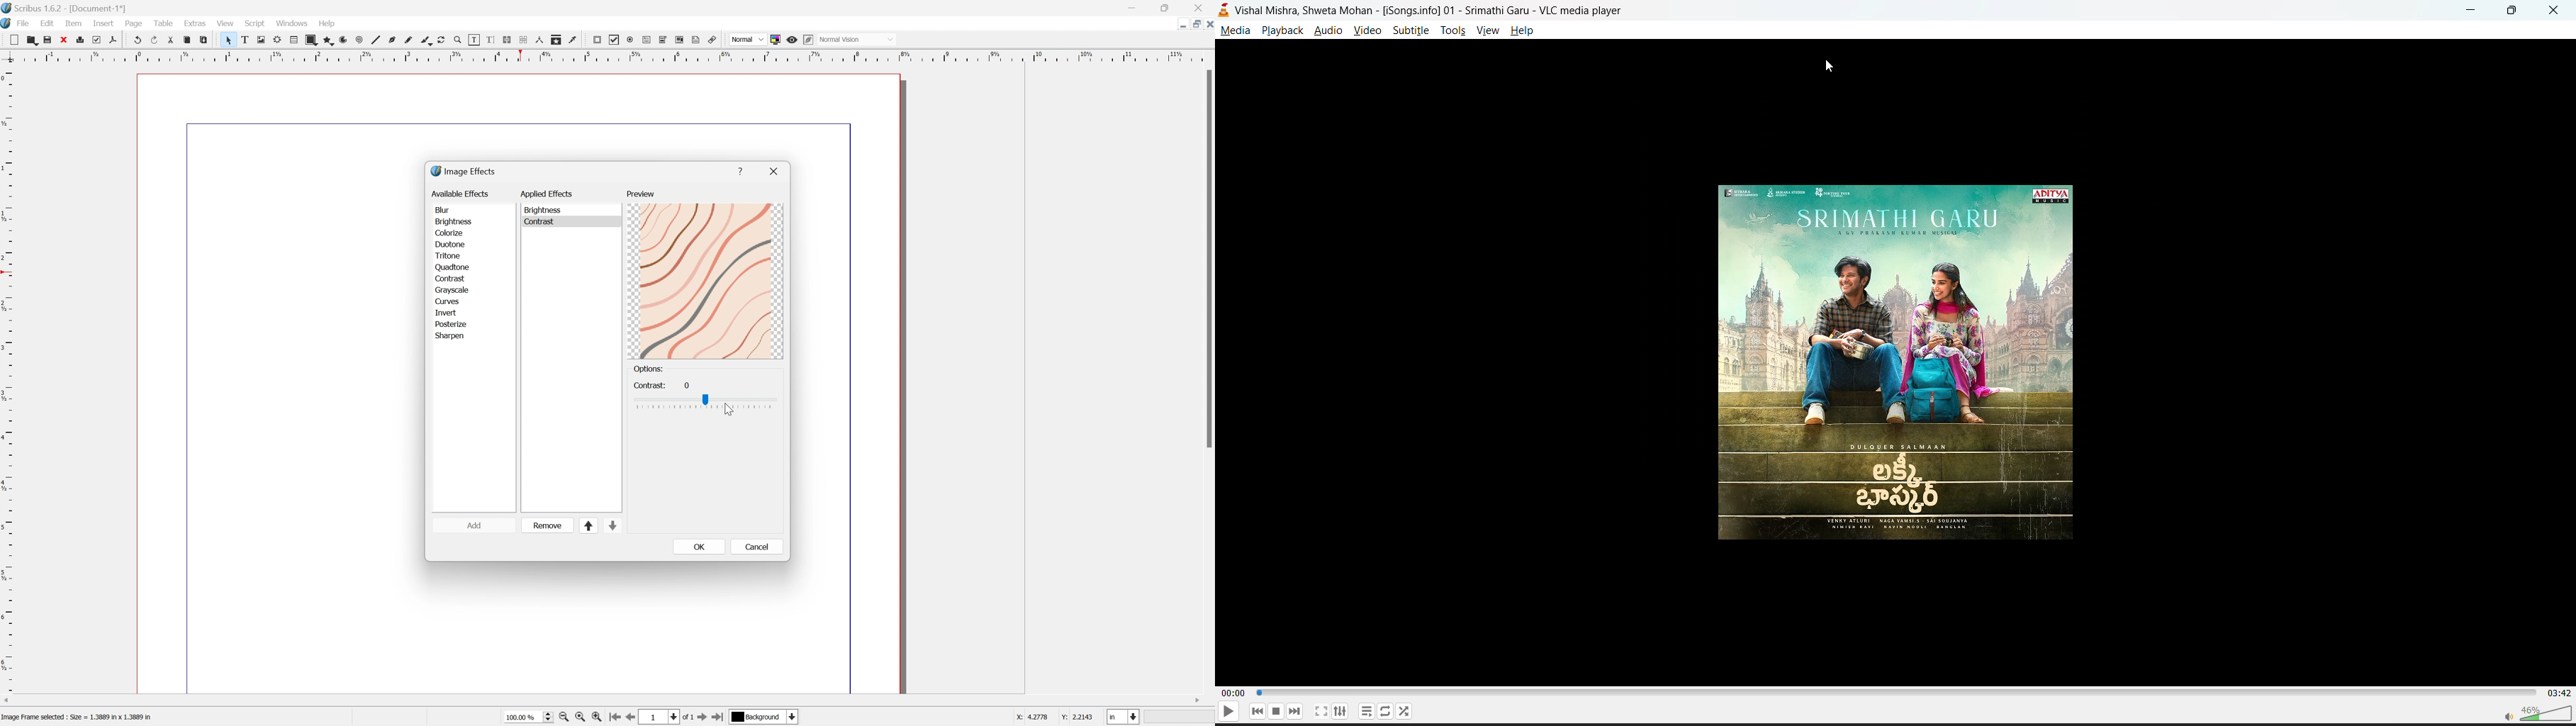 This screenshot has width=2576, height=728. Describe the element at coordinates (1490, 33) in the screenshot. I see `view` at that location.